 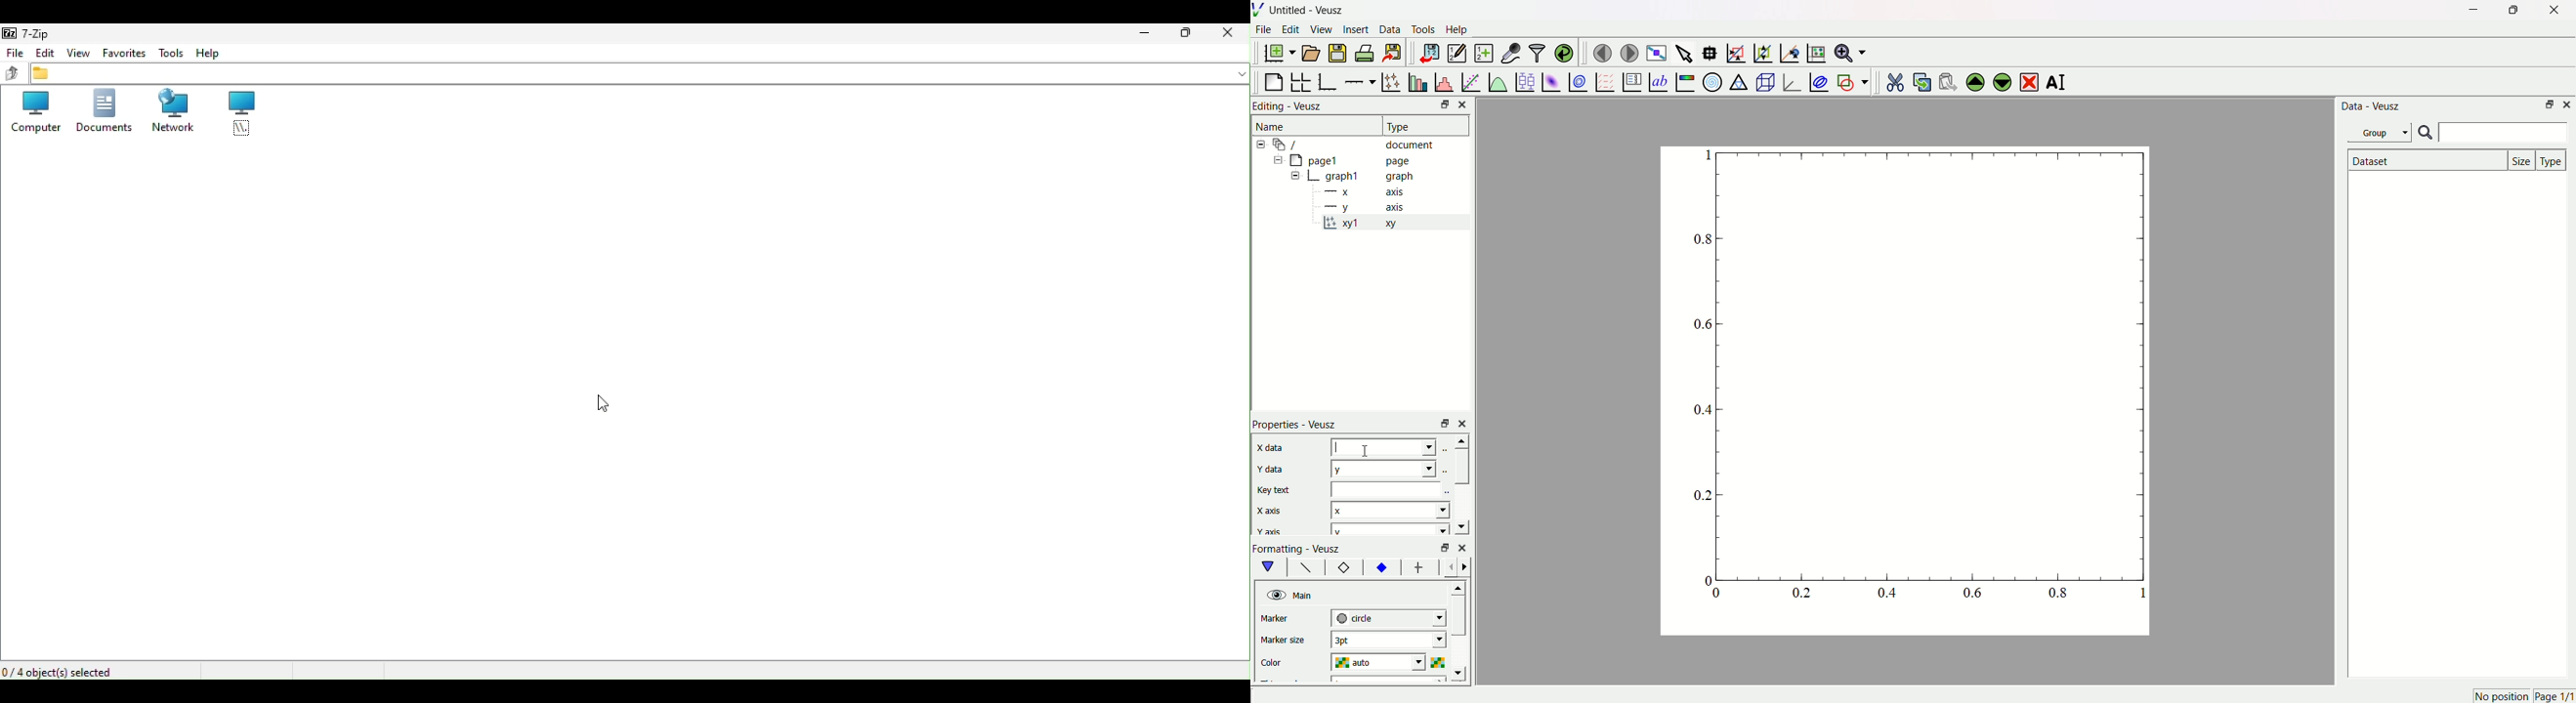 I want to click on blank page, so click(x=1275, y=79).